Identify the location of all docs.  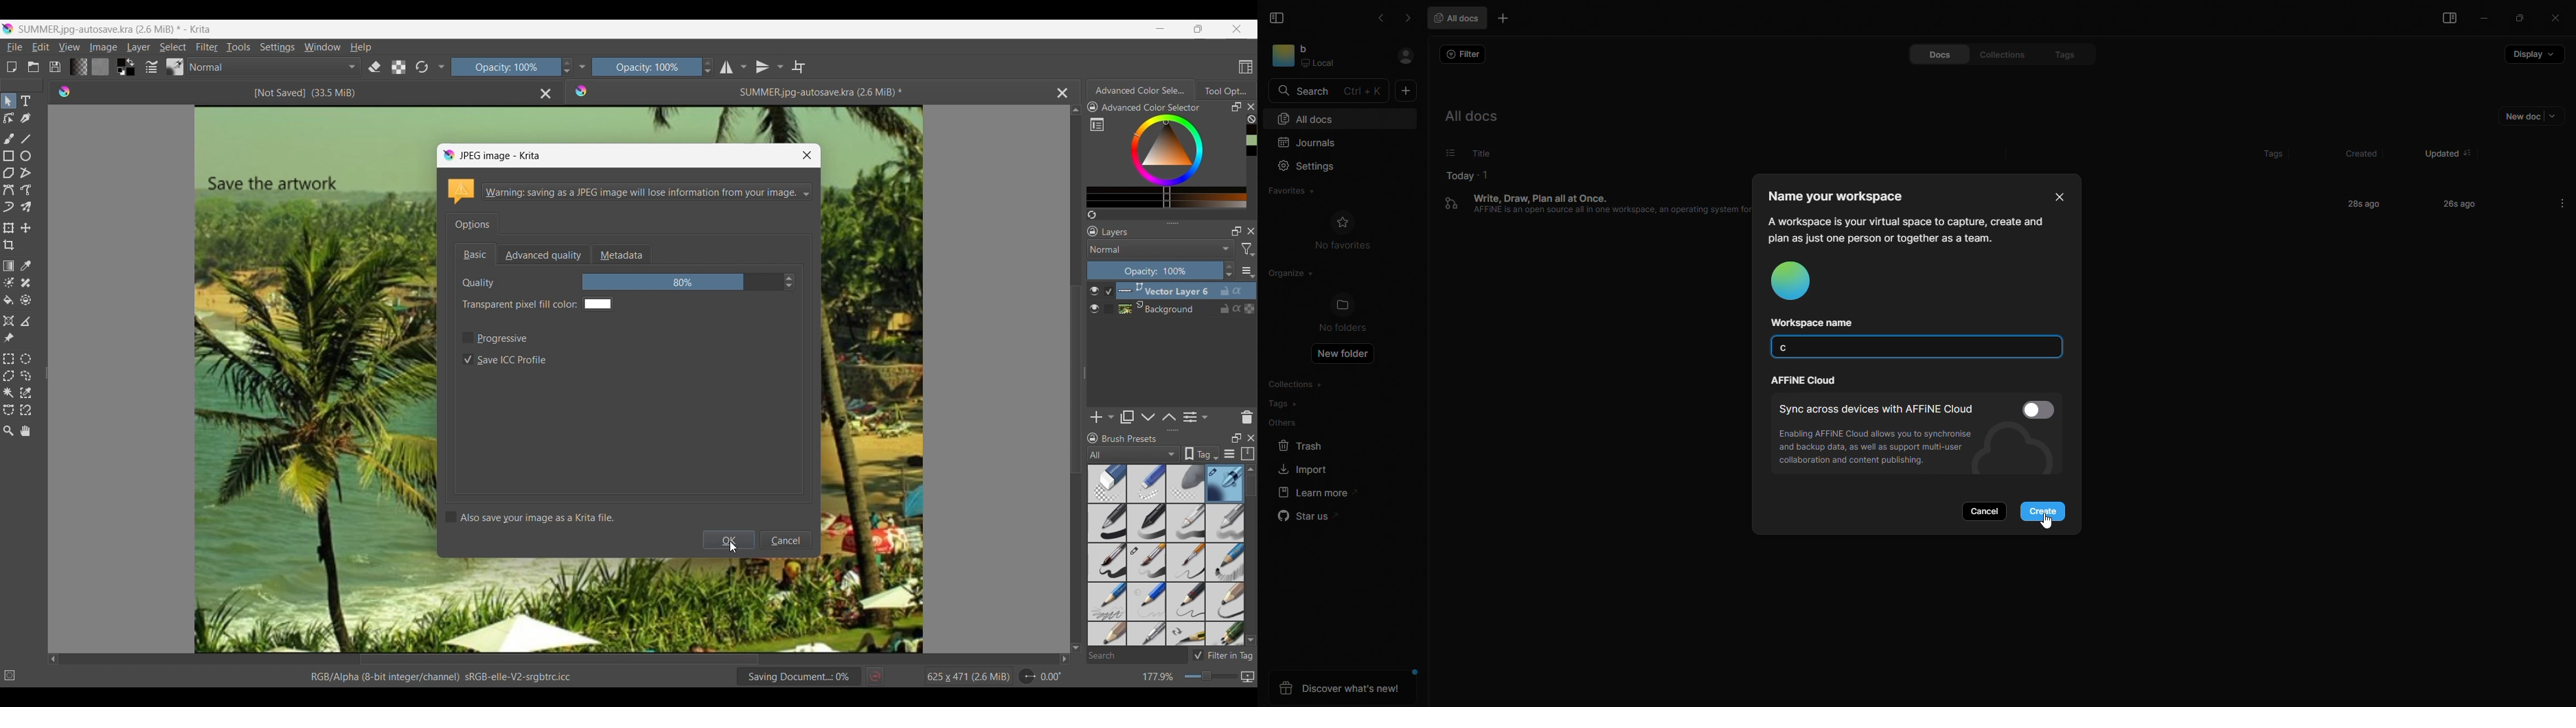
(1460, 17).